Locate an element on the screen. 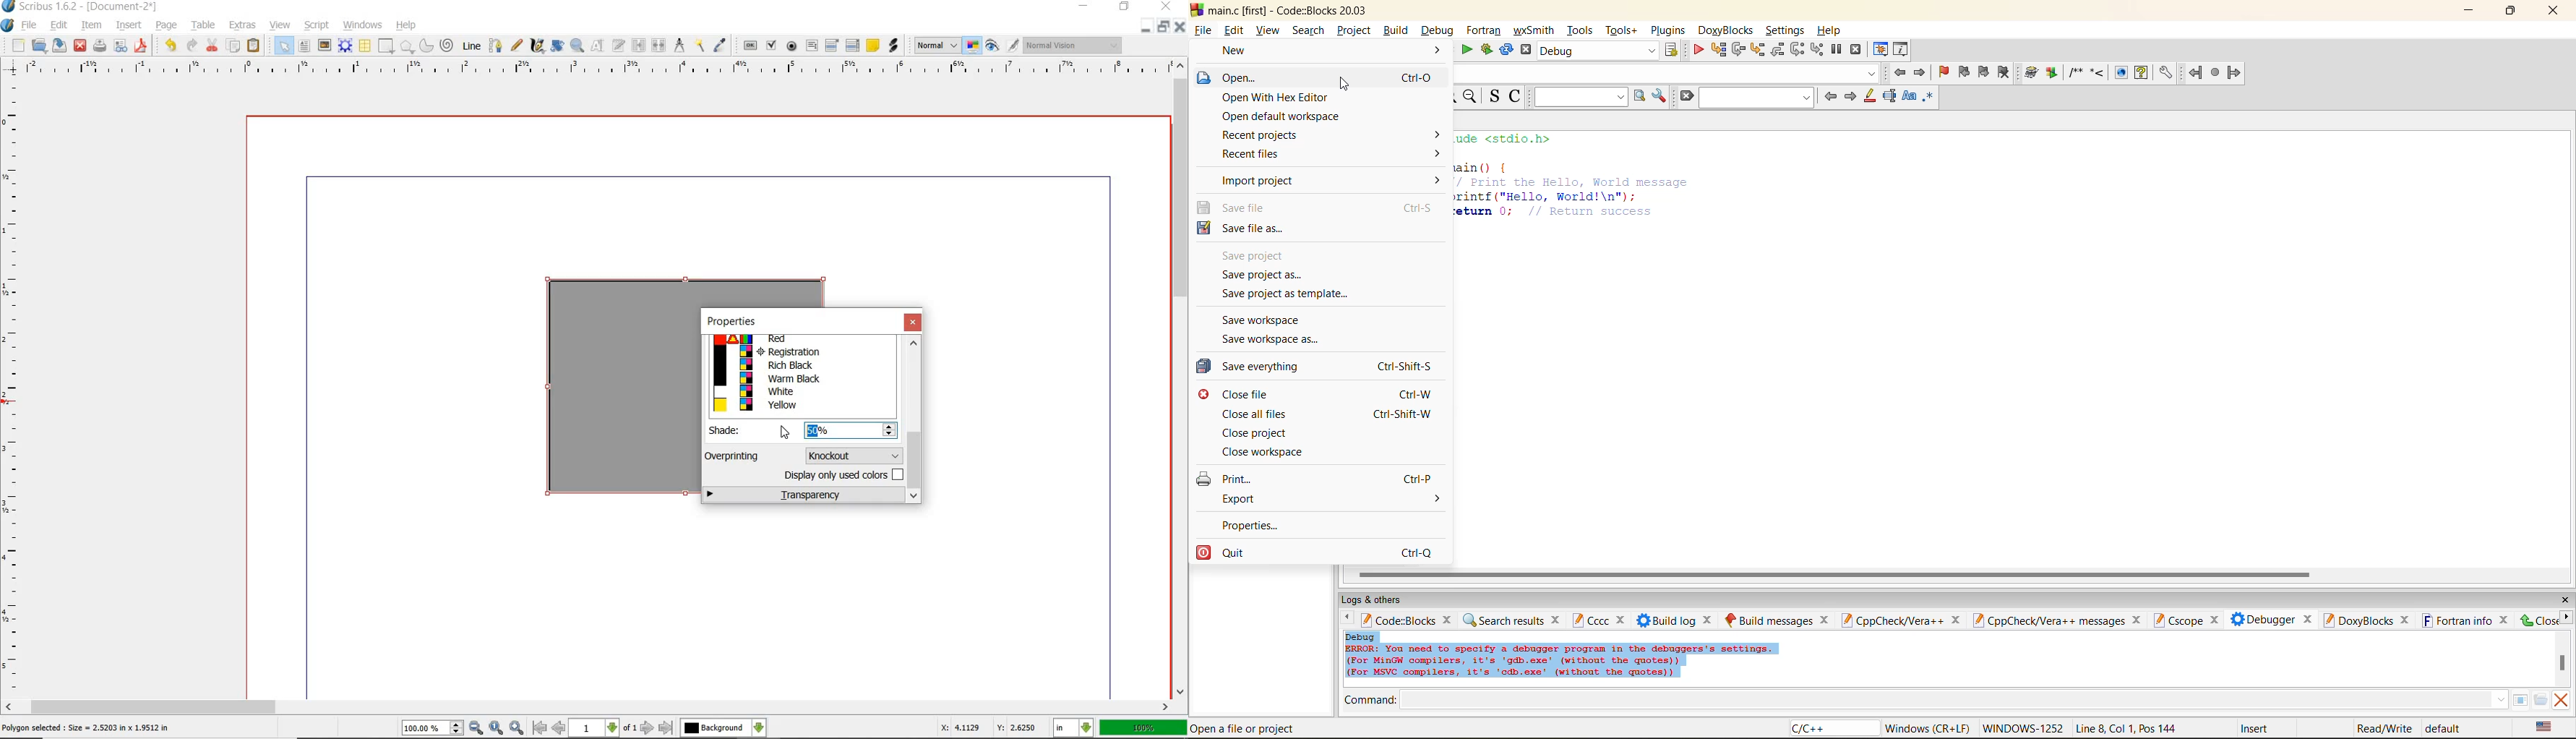  pdf list box is located at coordinates (853, 44).